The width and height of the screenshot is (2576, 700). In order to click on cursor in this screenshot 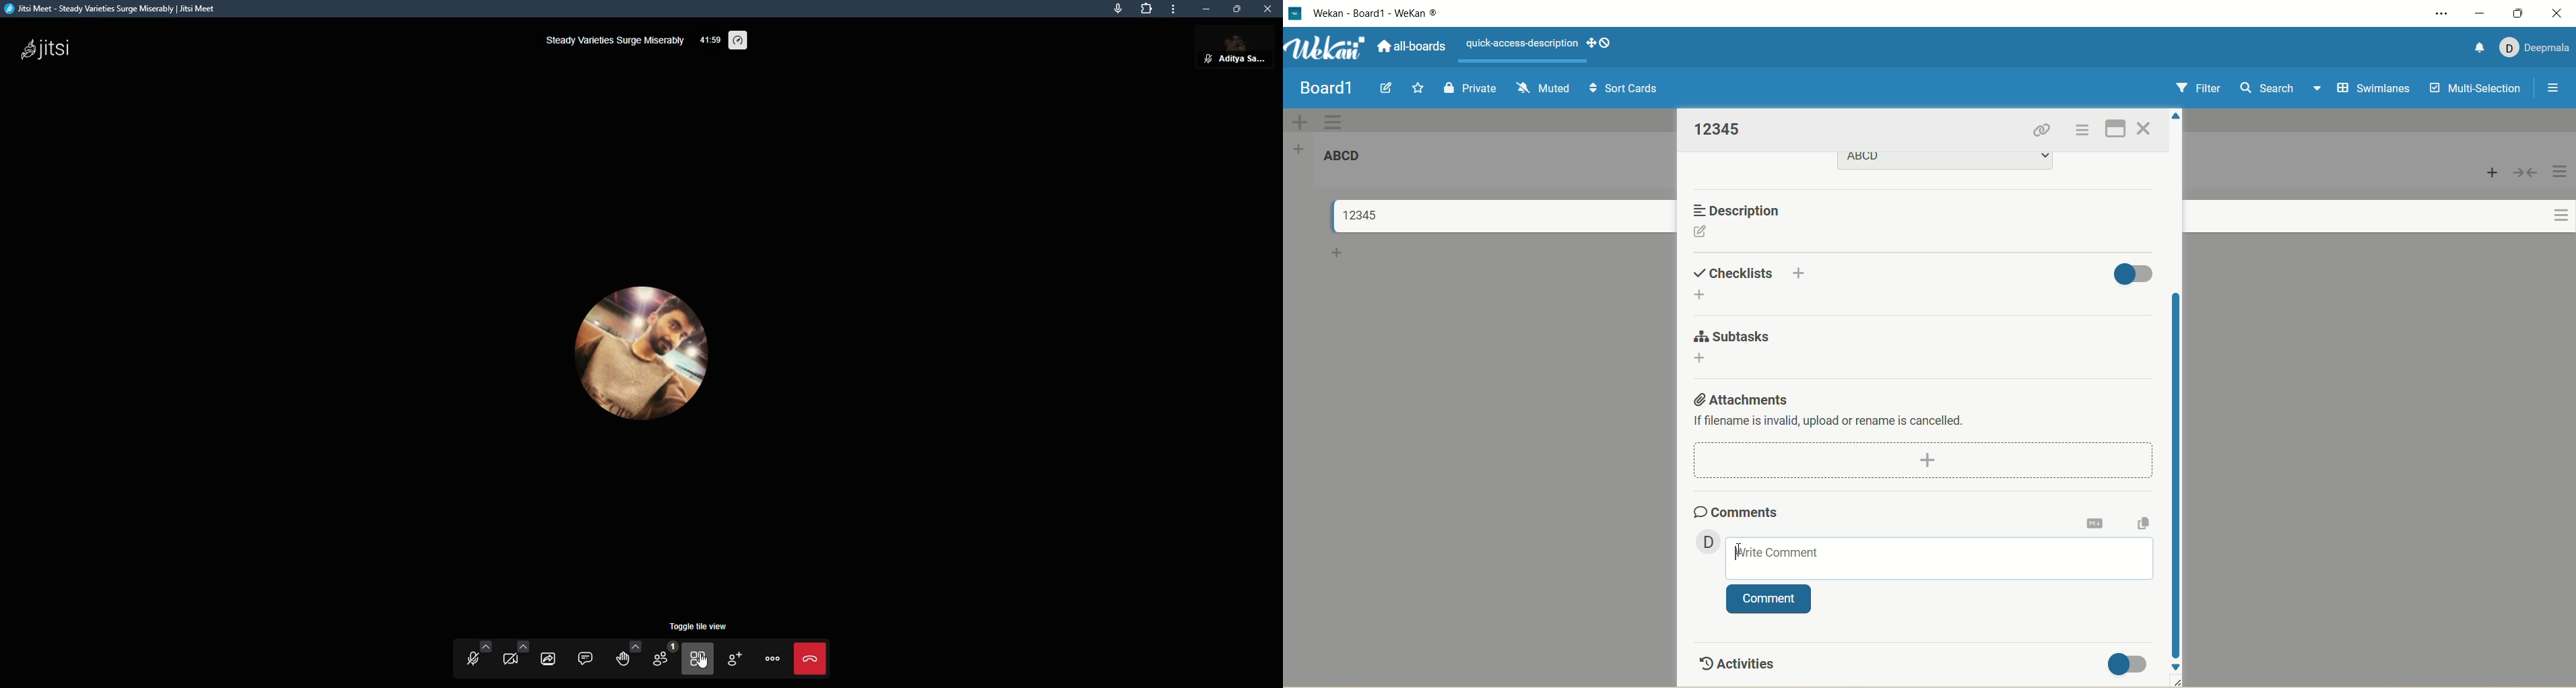, I will do `click(703, 661)`.